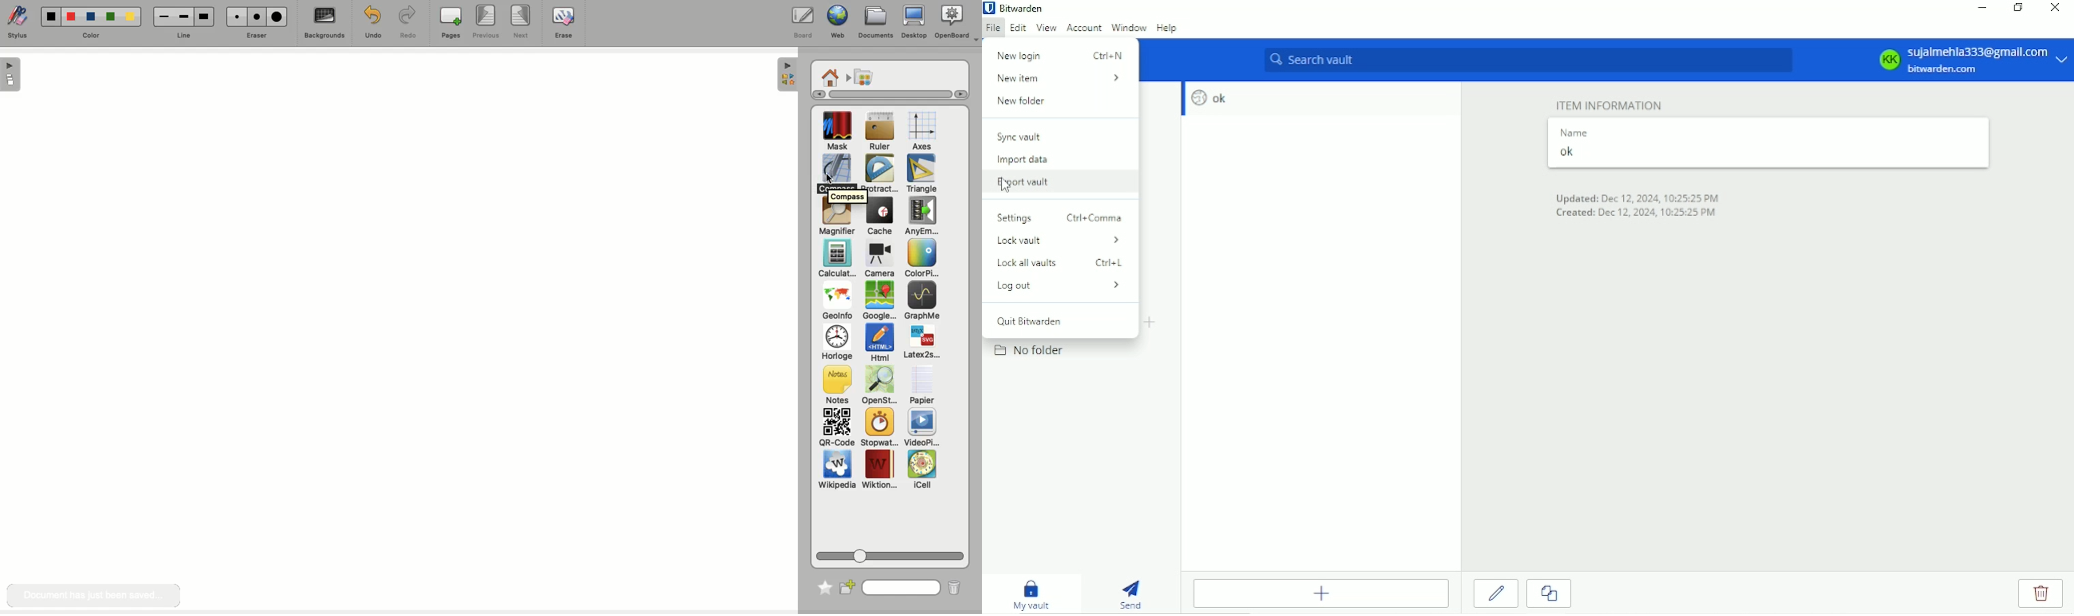 Image resolution: width=2100 pixels, height=616 pixels. I want to click on New folder, so click(1025, 103).